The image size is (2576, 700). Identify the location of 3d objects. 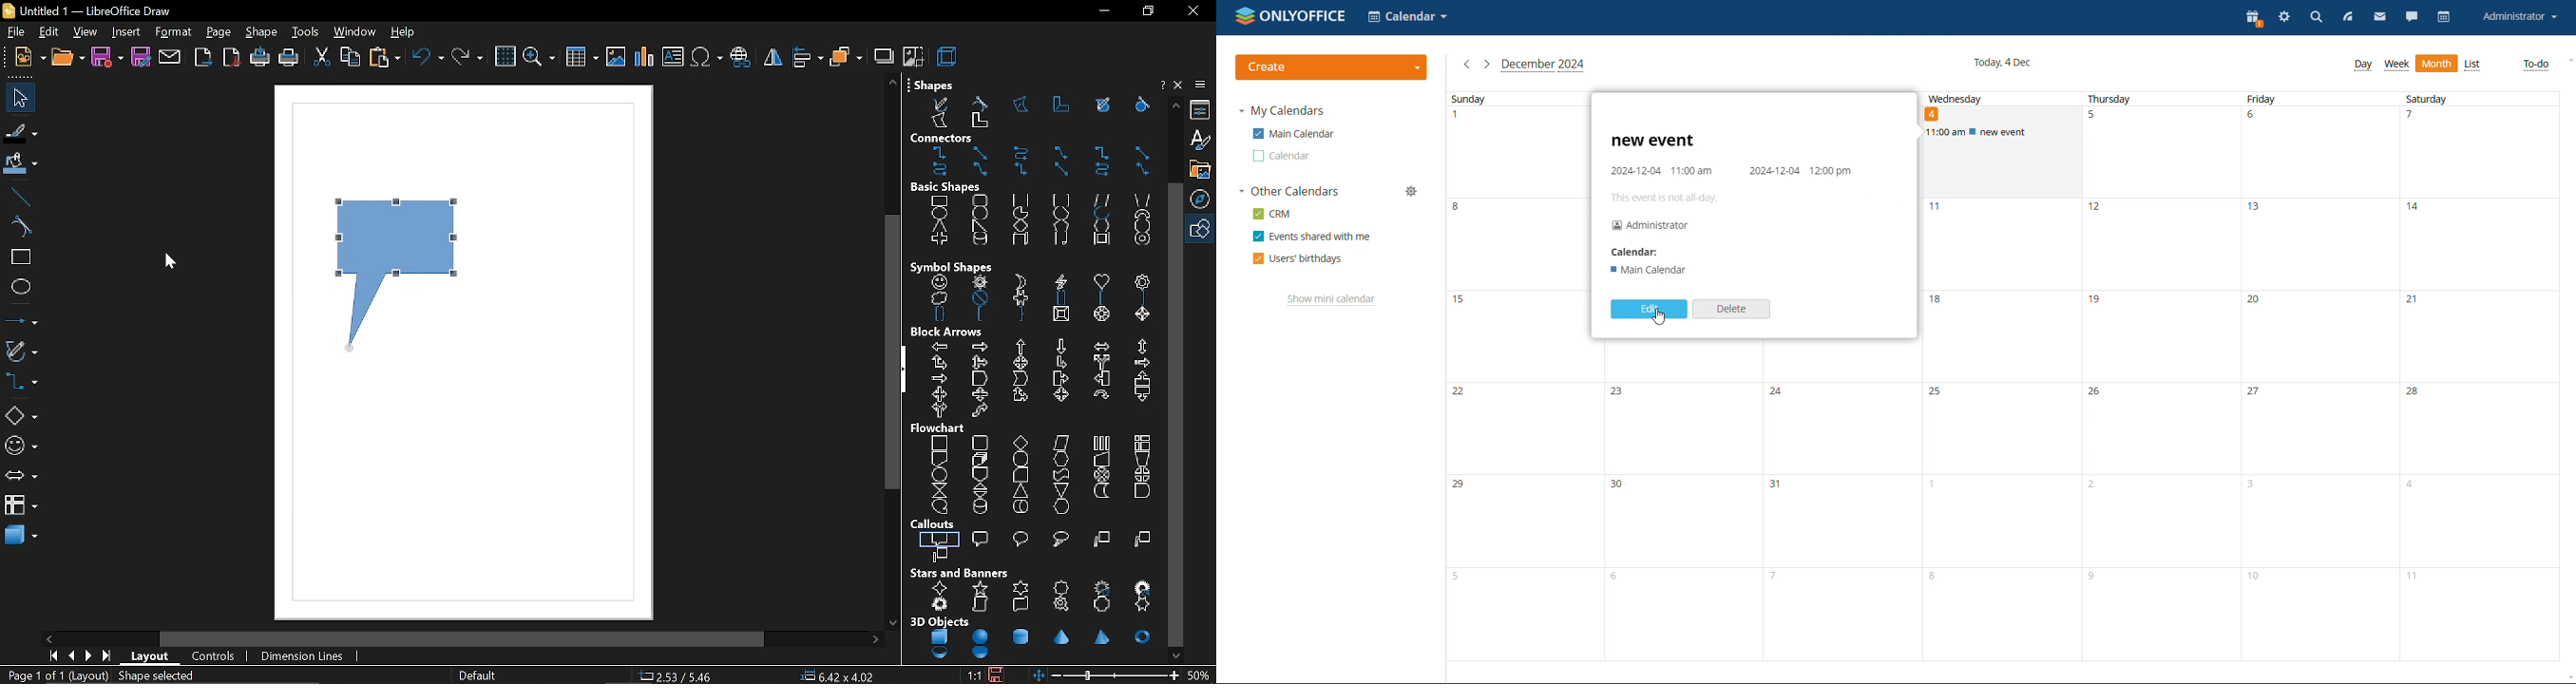
(939, 621).